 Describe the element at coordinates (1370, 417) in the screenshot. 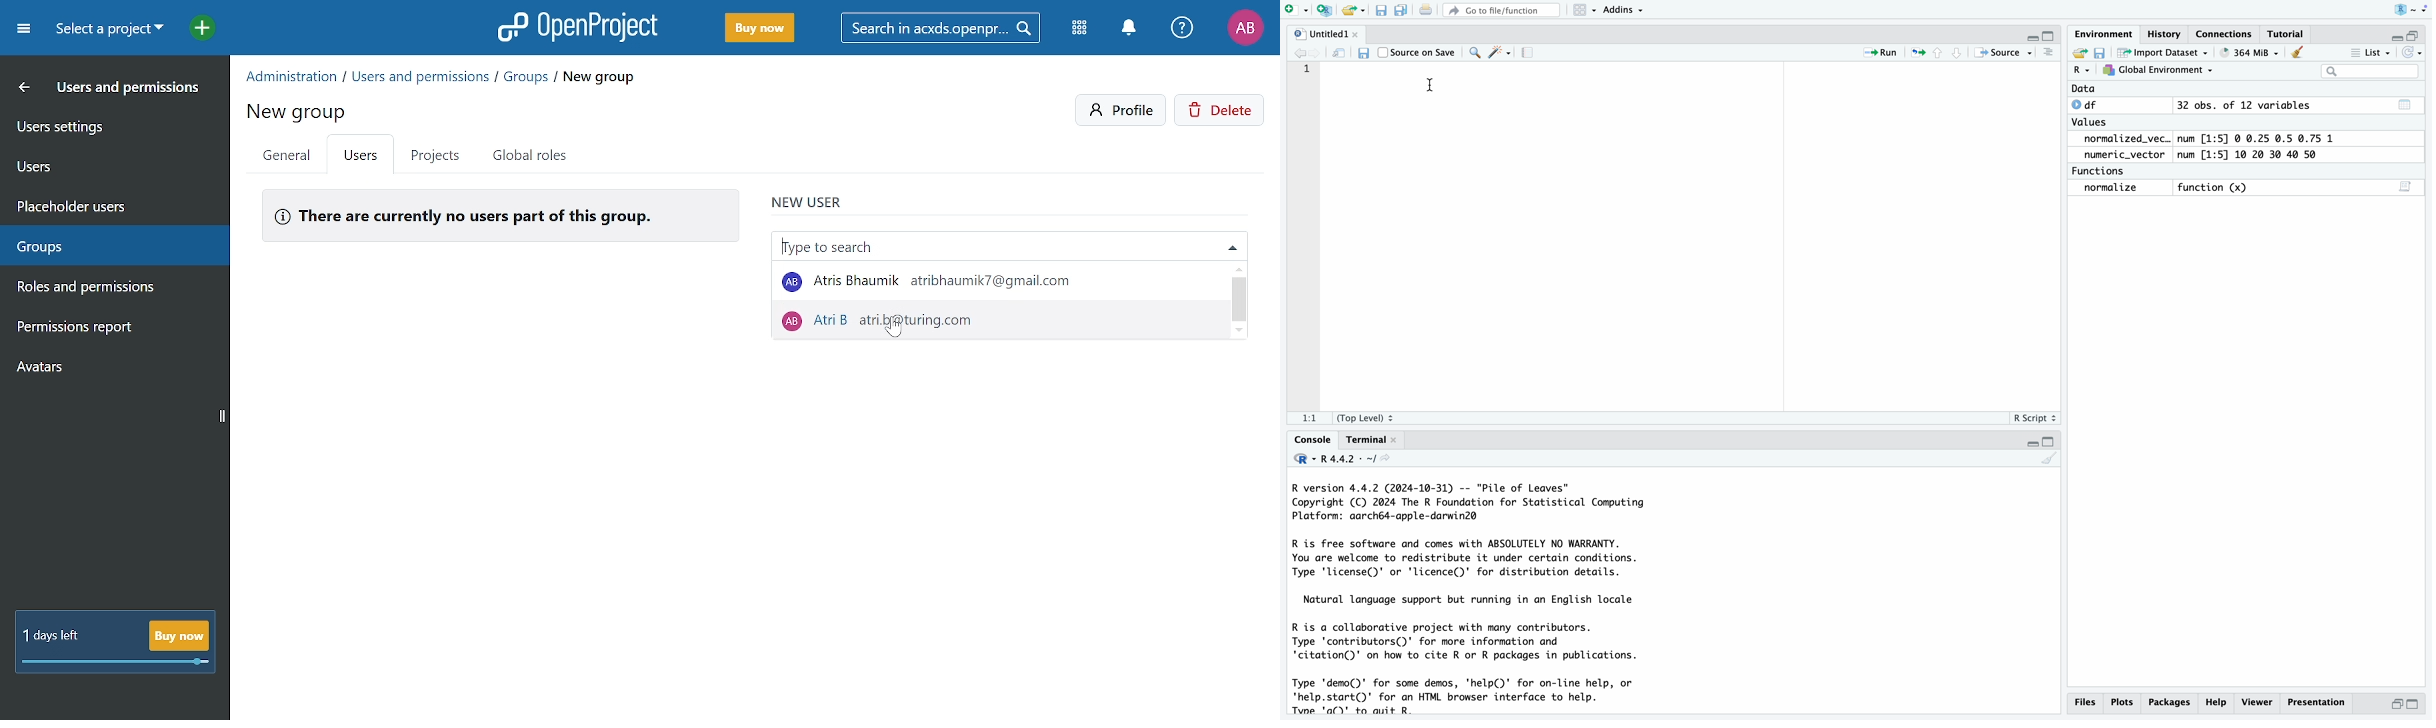

I see `Top Level` at that location.